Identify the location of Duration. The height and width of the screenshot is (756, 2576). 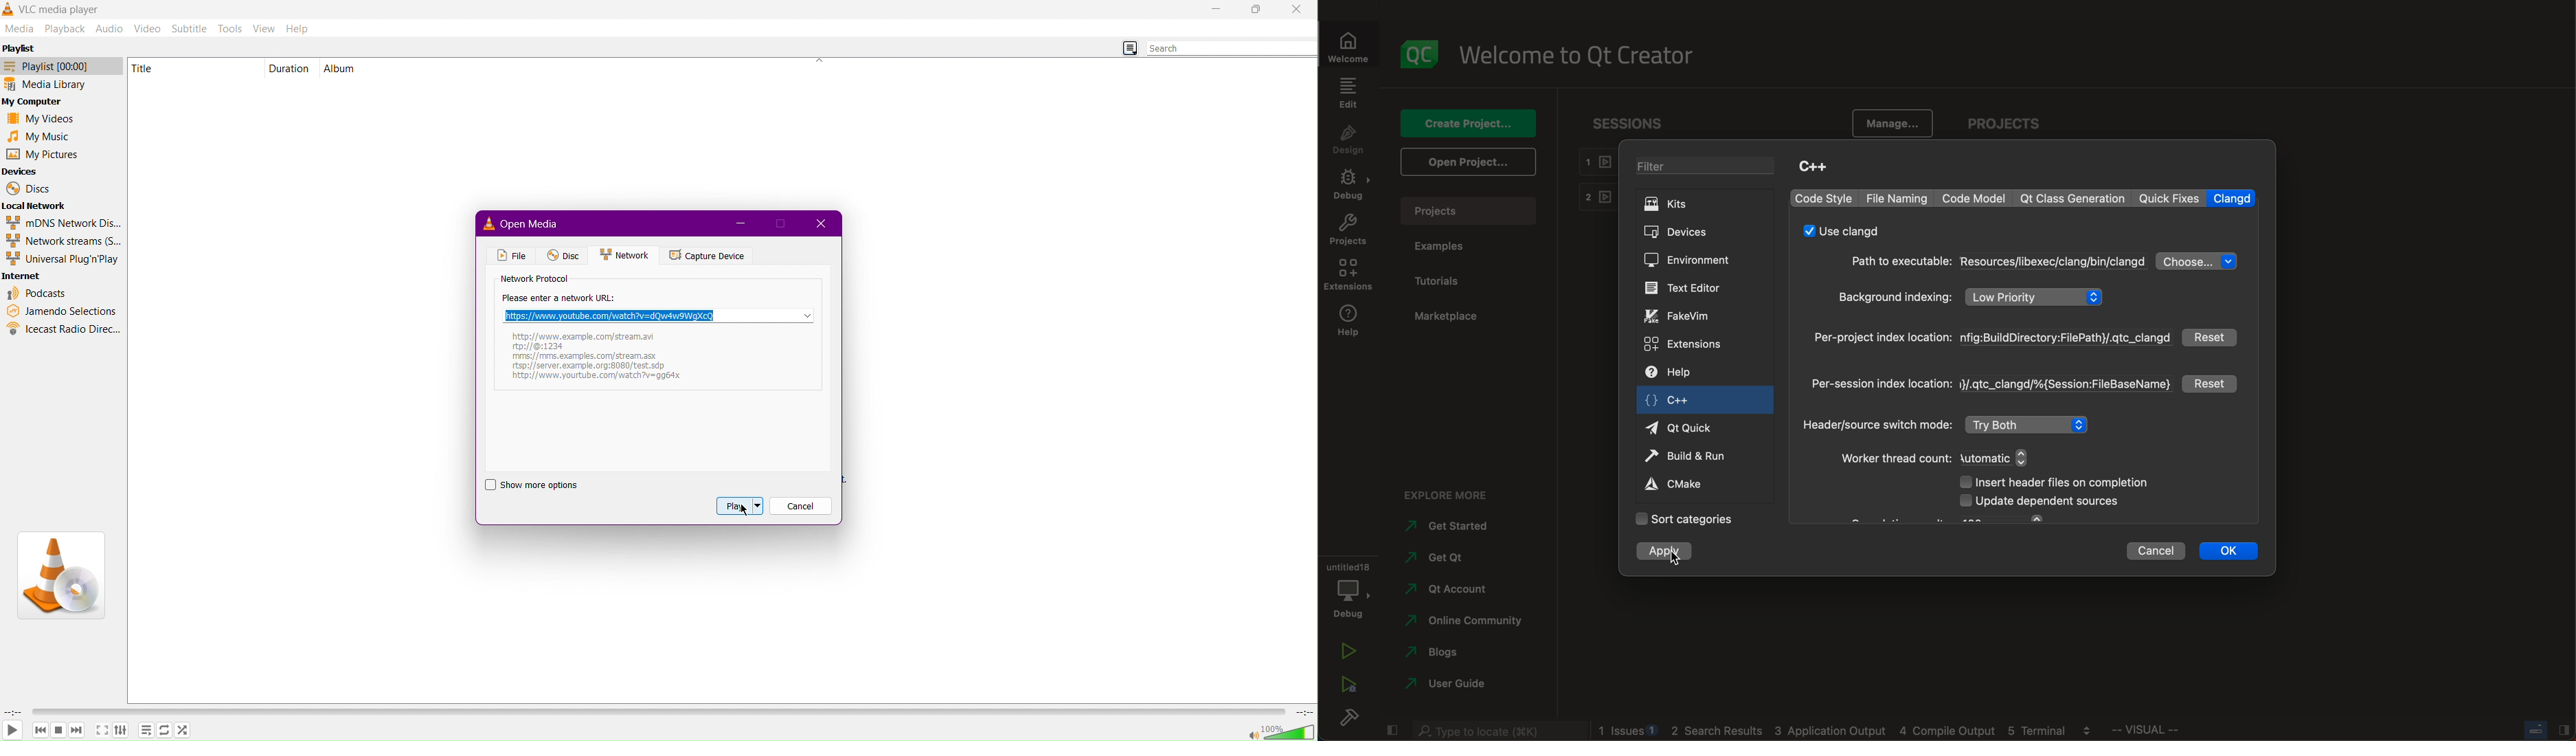
(291, 67).